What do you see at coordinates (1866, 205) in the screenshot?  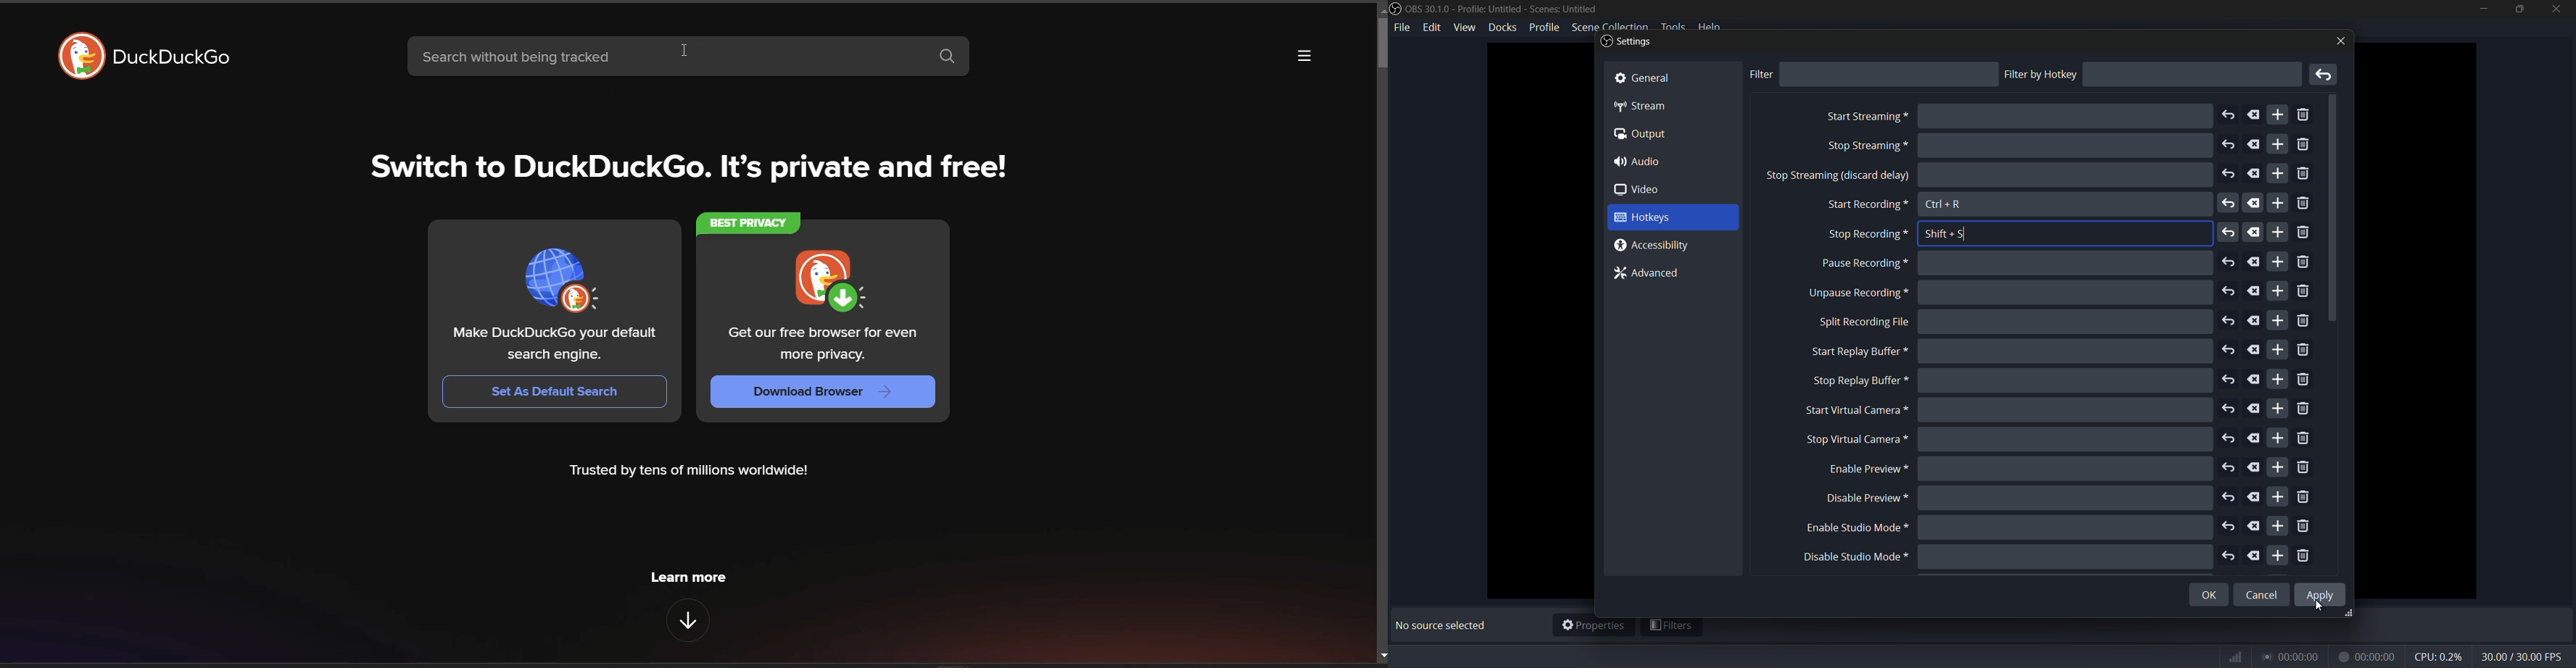 I see `start recording` at bounding box center [1866, 205].